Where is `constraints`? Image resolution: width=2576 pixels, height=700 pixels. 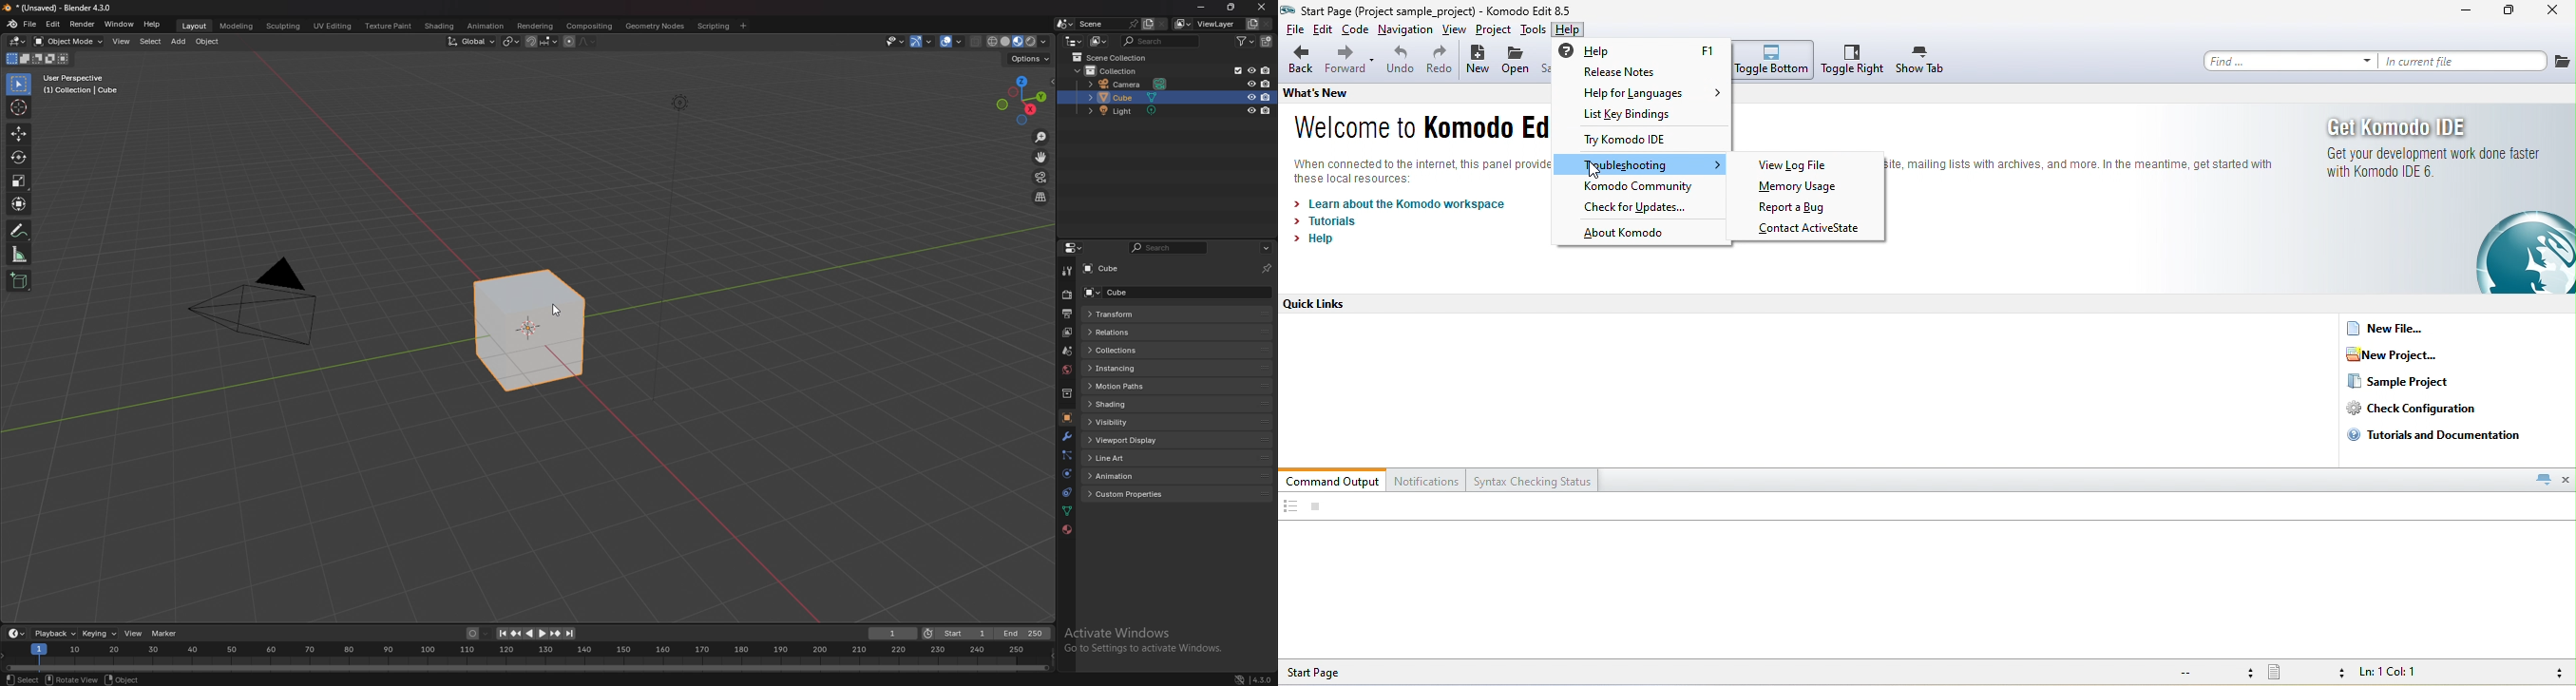
constraints is located at coordinates (1066, 492).